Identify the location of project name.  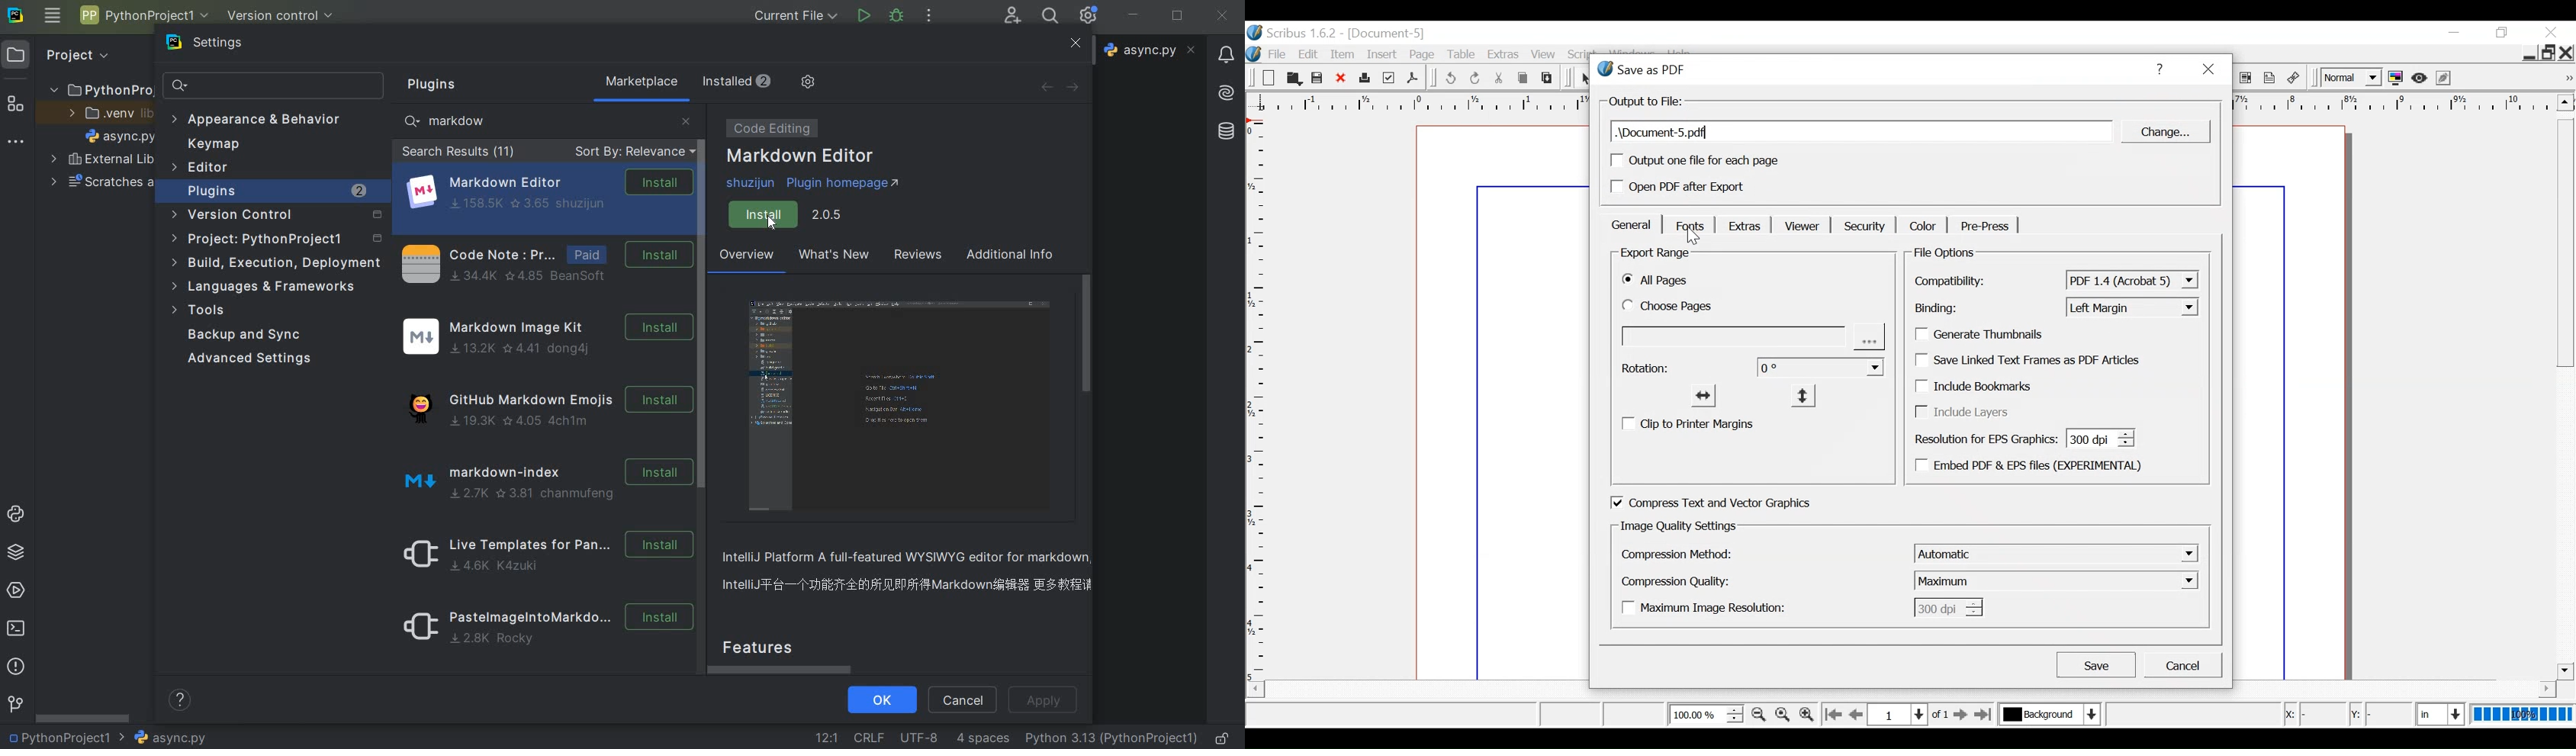
(143, 14).